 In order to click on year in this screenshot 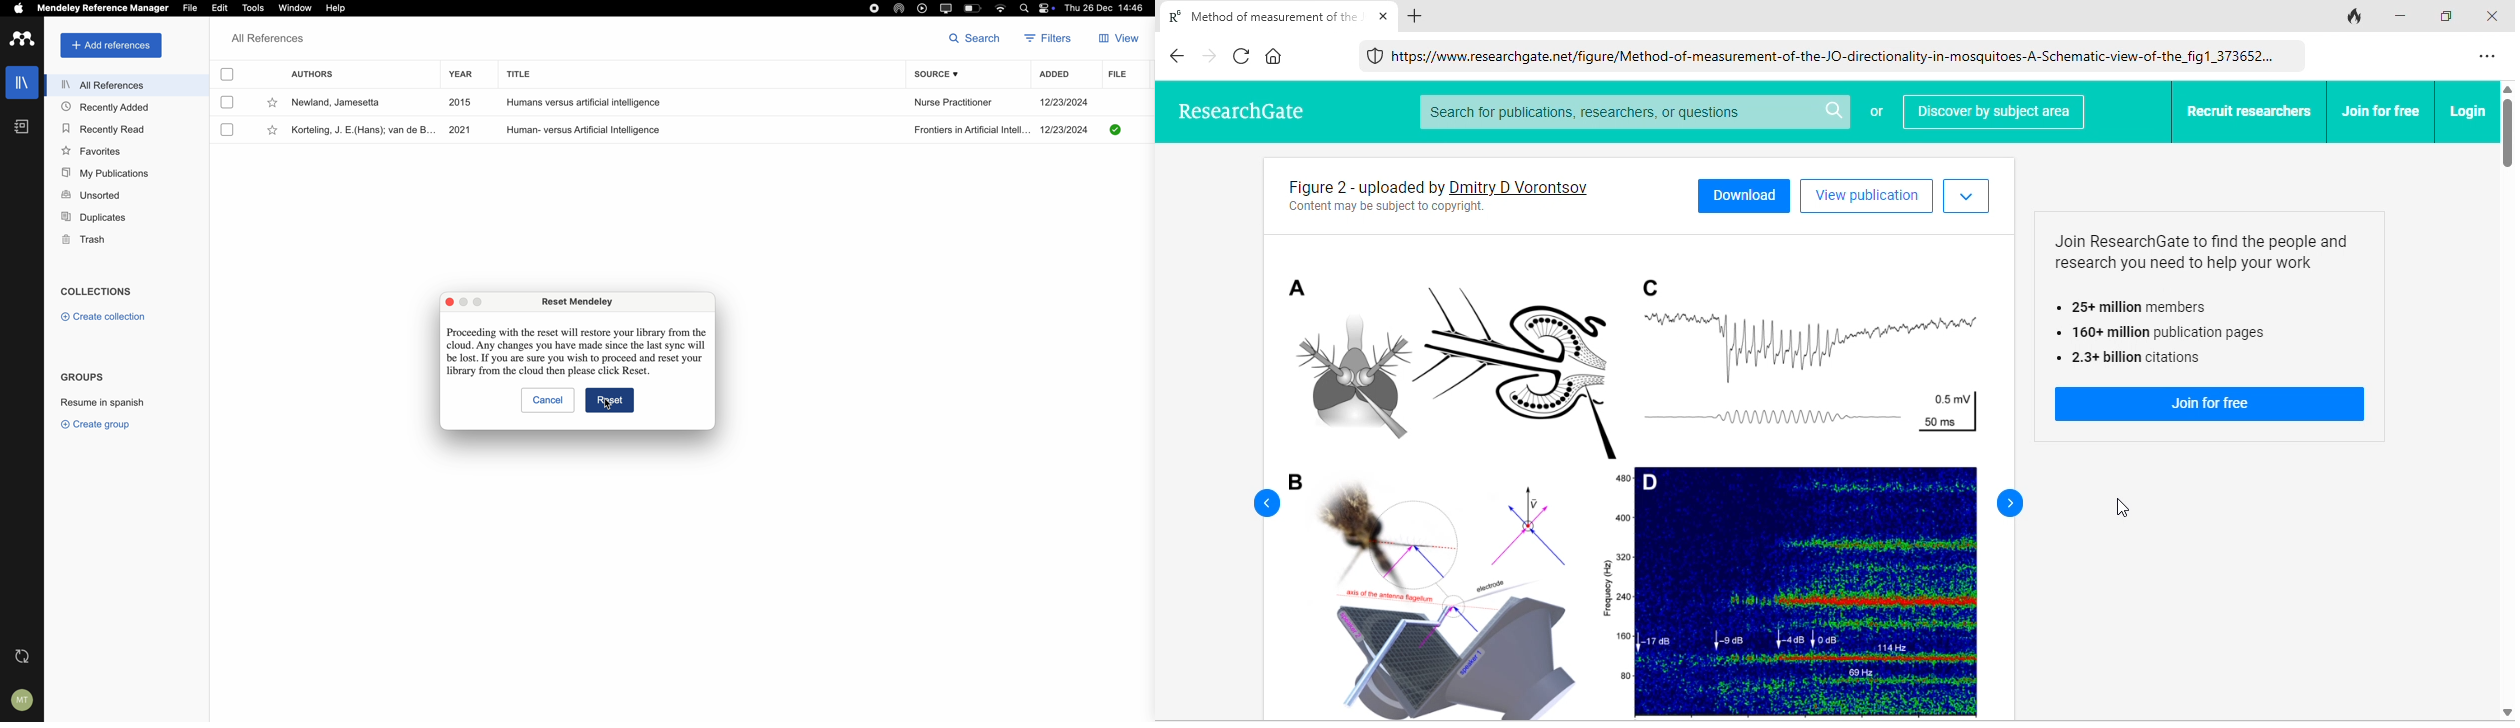, I will do `click(463, 74)`.